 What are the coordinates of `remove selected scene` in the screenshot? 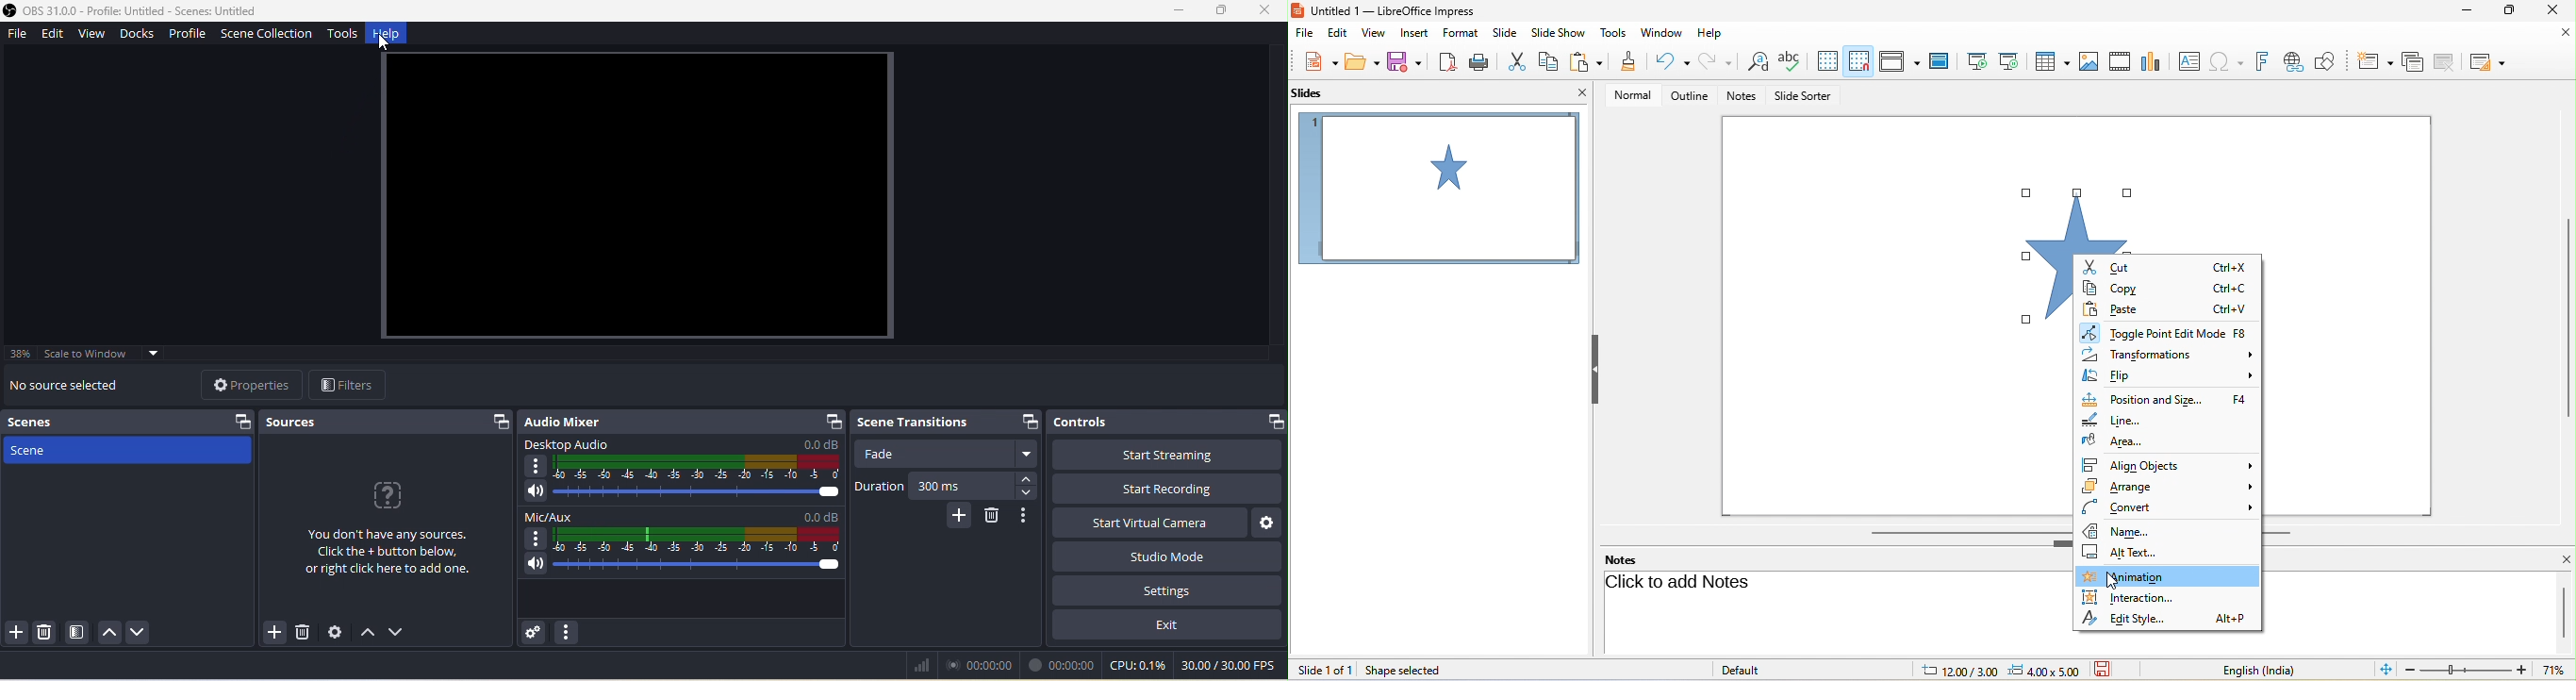 It's located at (48, 632).